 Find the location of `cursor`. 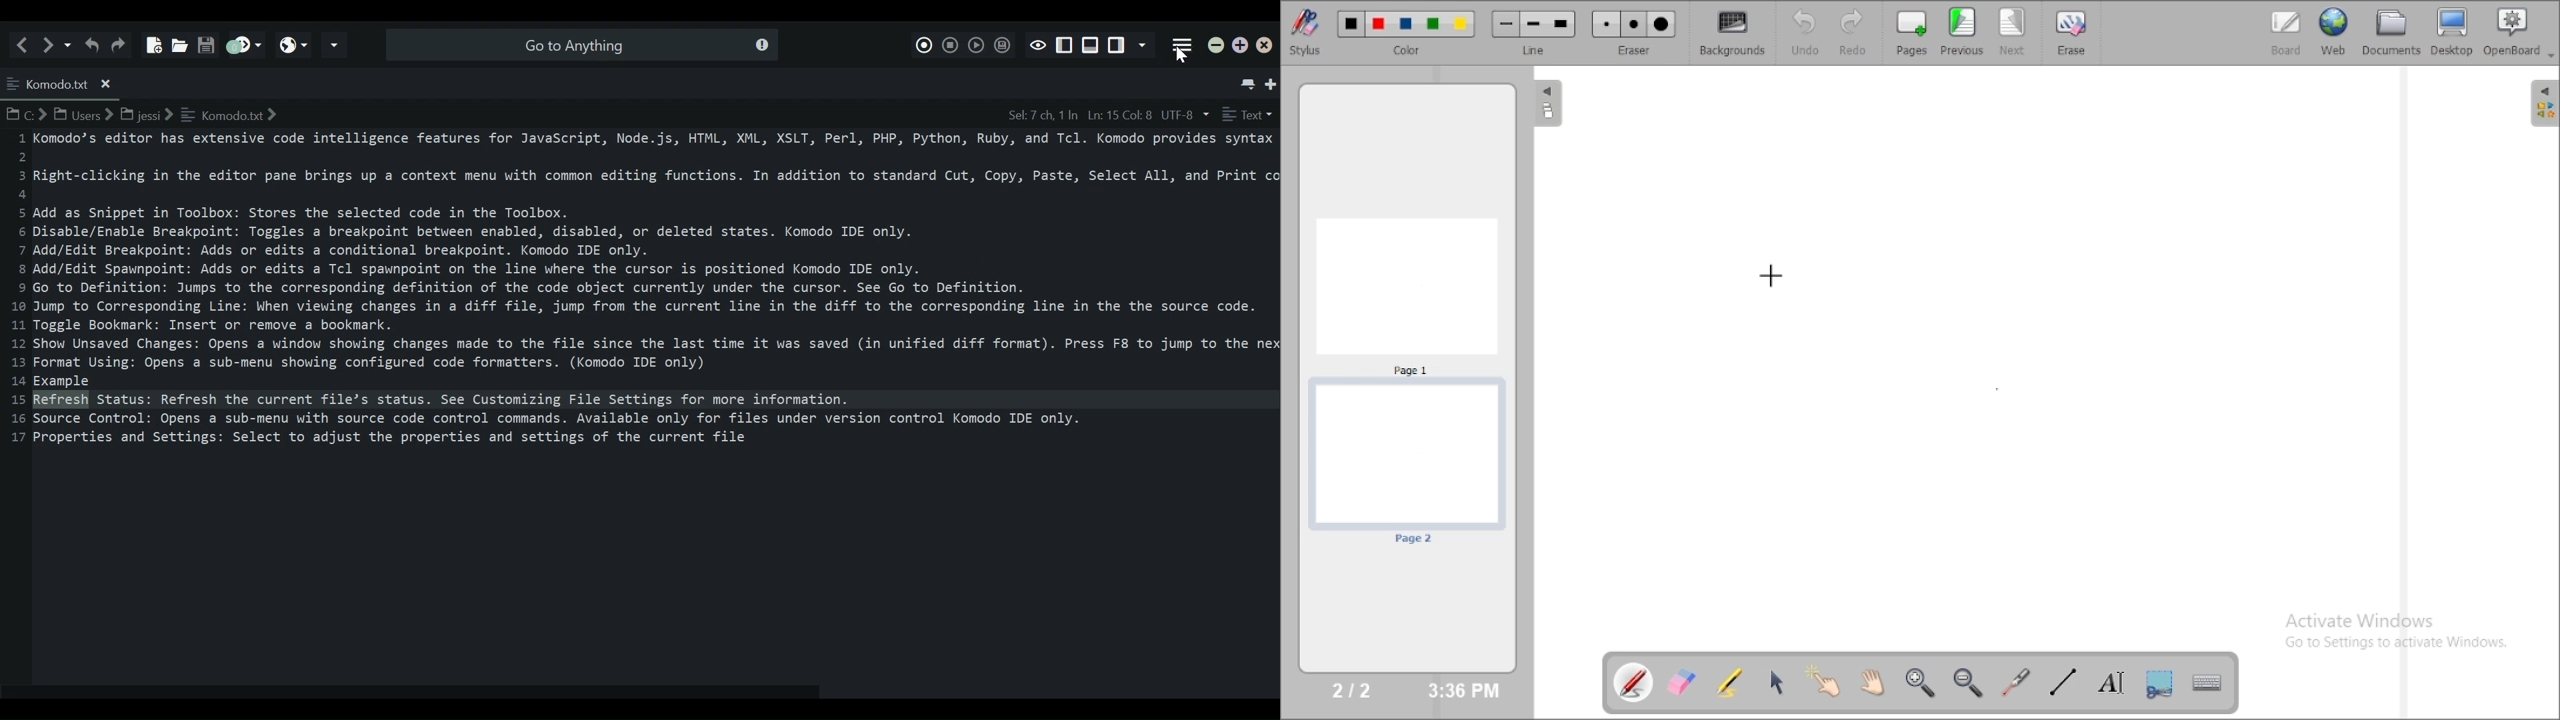

cursor is located at coordinates (1770, 278).